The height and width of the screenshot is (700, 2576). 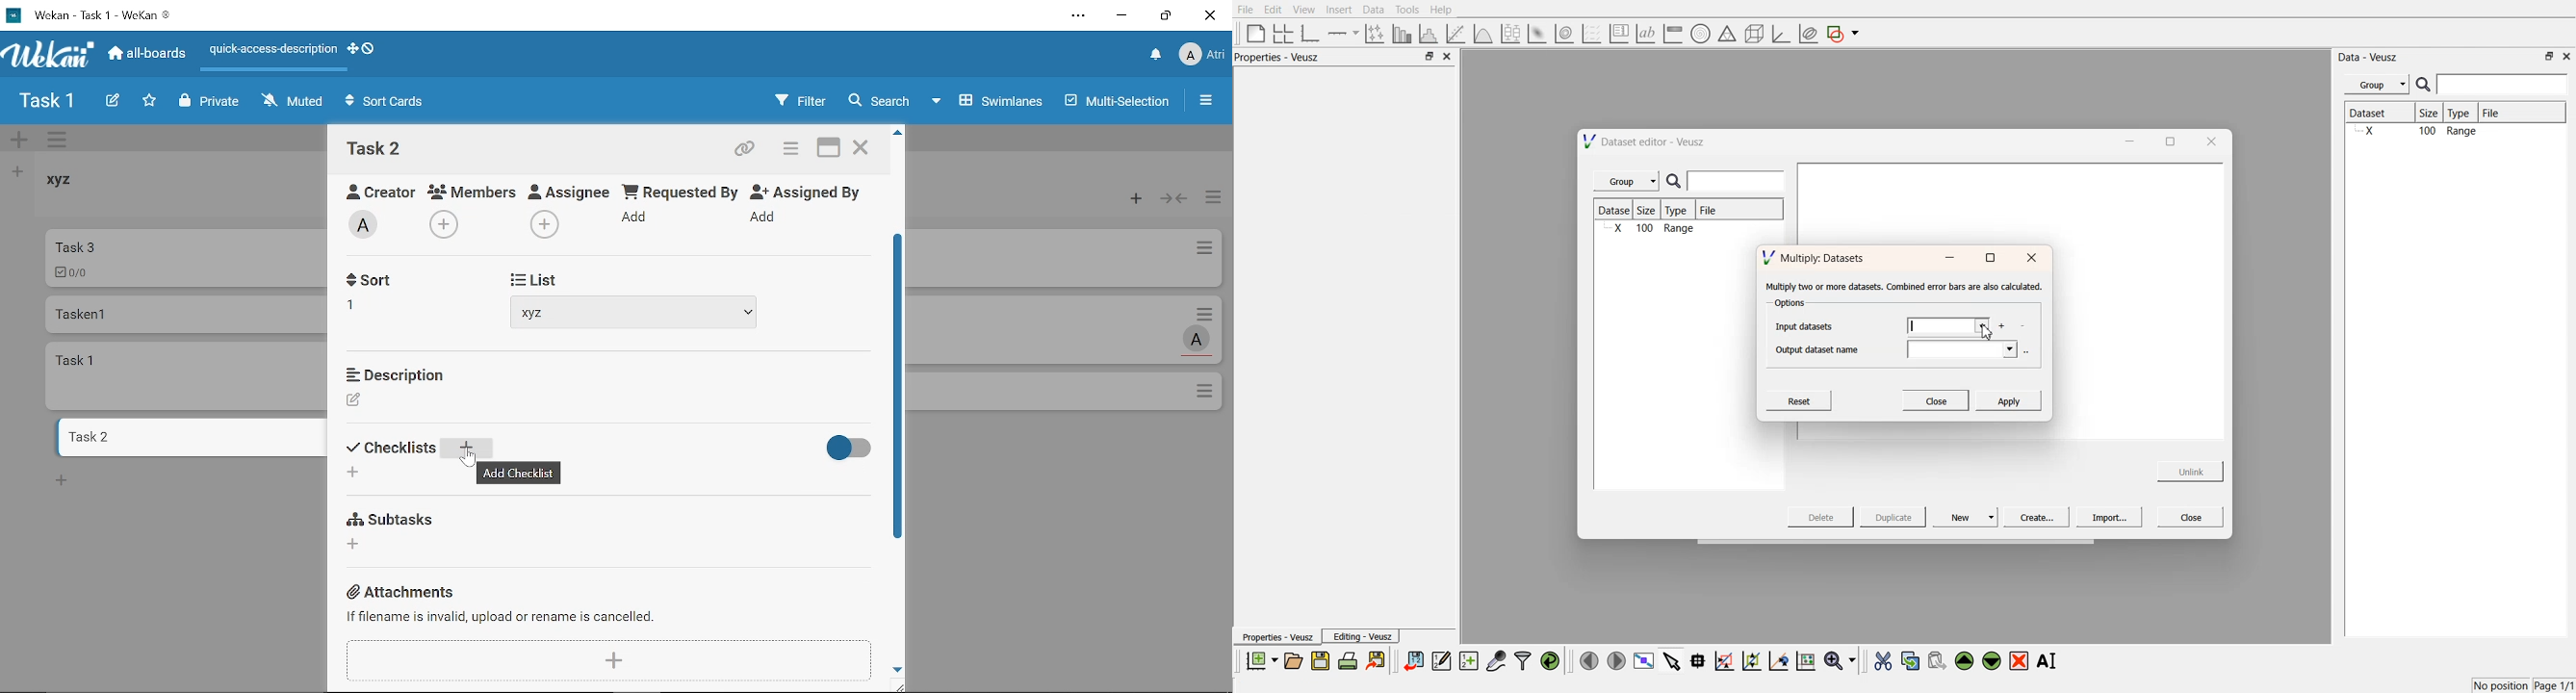 I want to click on Properties - Veusz, so click(x=1277, y=638).